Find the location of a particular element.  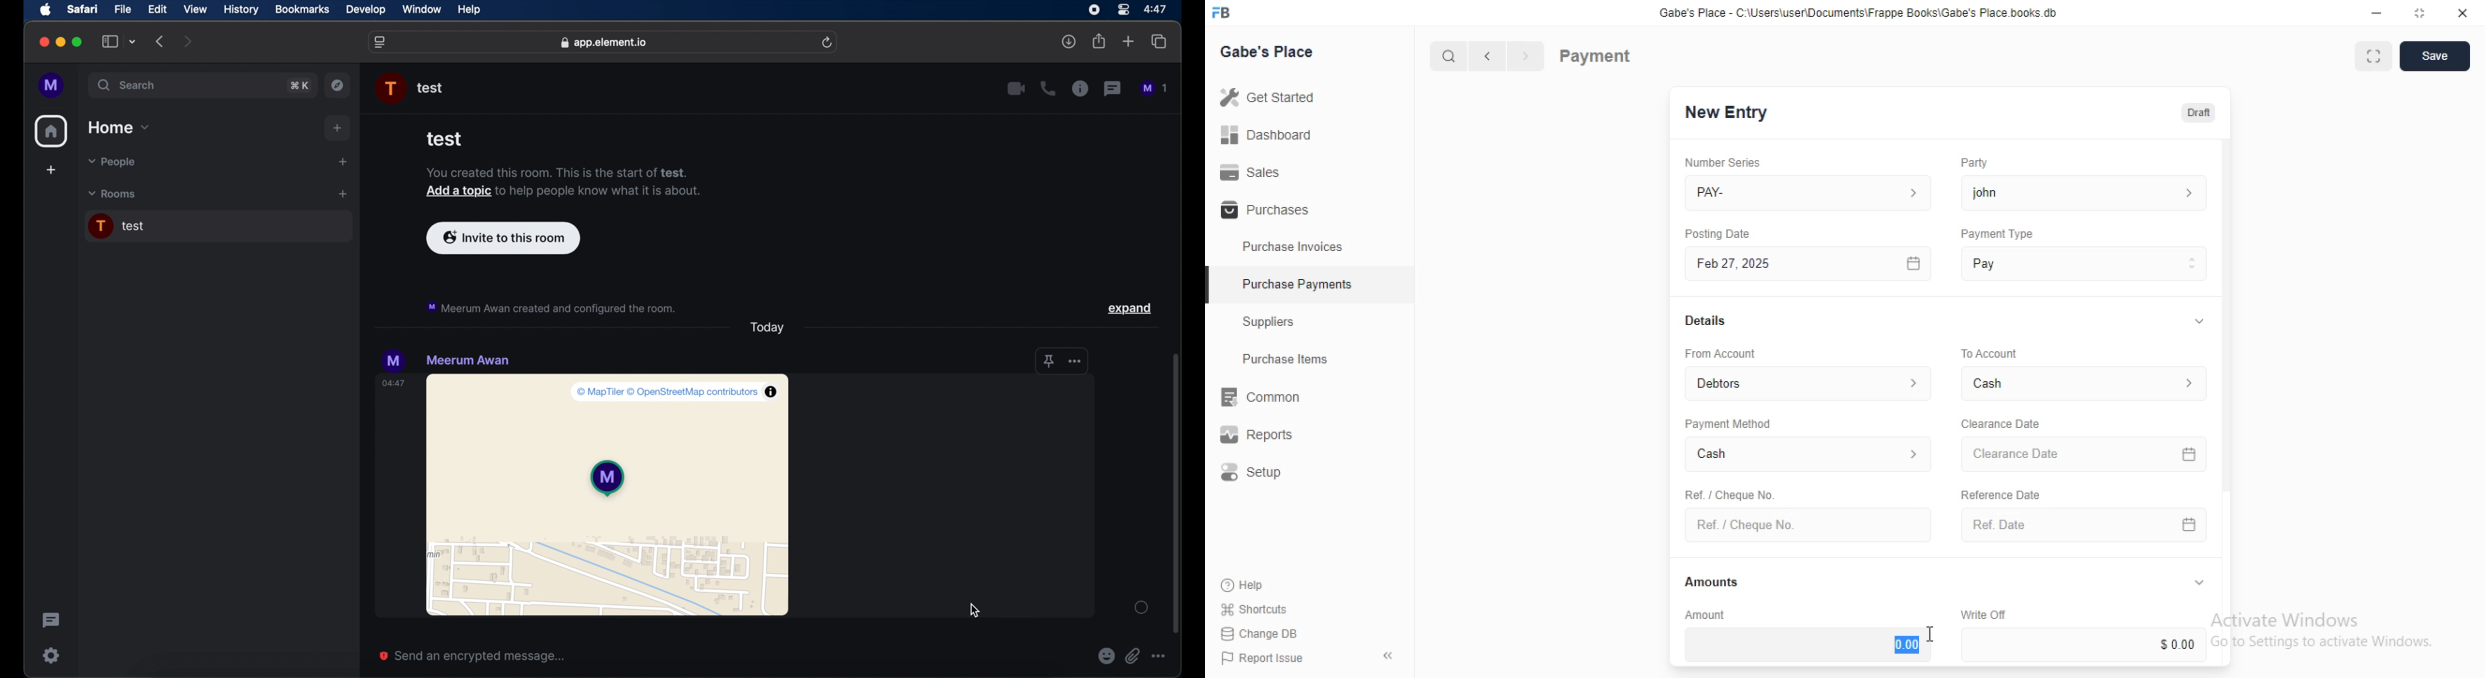

fit to window is located at coordinates (2373, 58).